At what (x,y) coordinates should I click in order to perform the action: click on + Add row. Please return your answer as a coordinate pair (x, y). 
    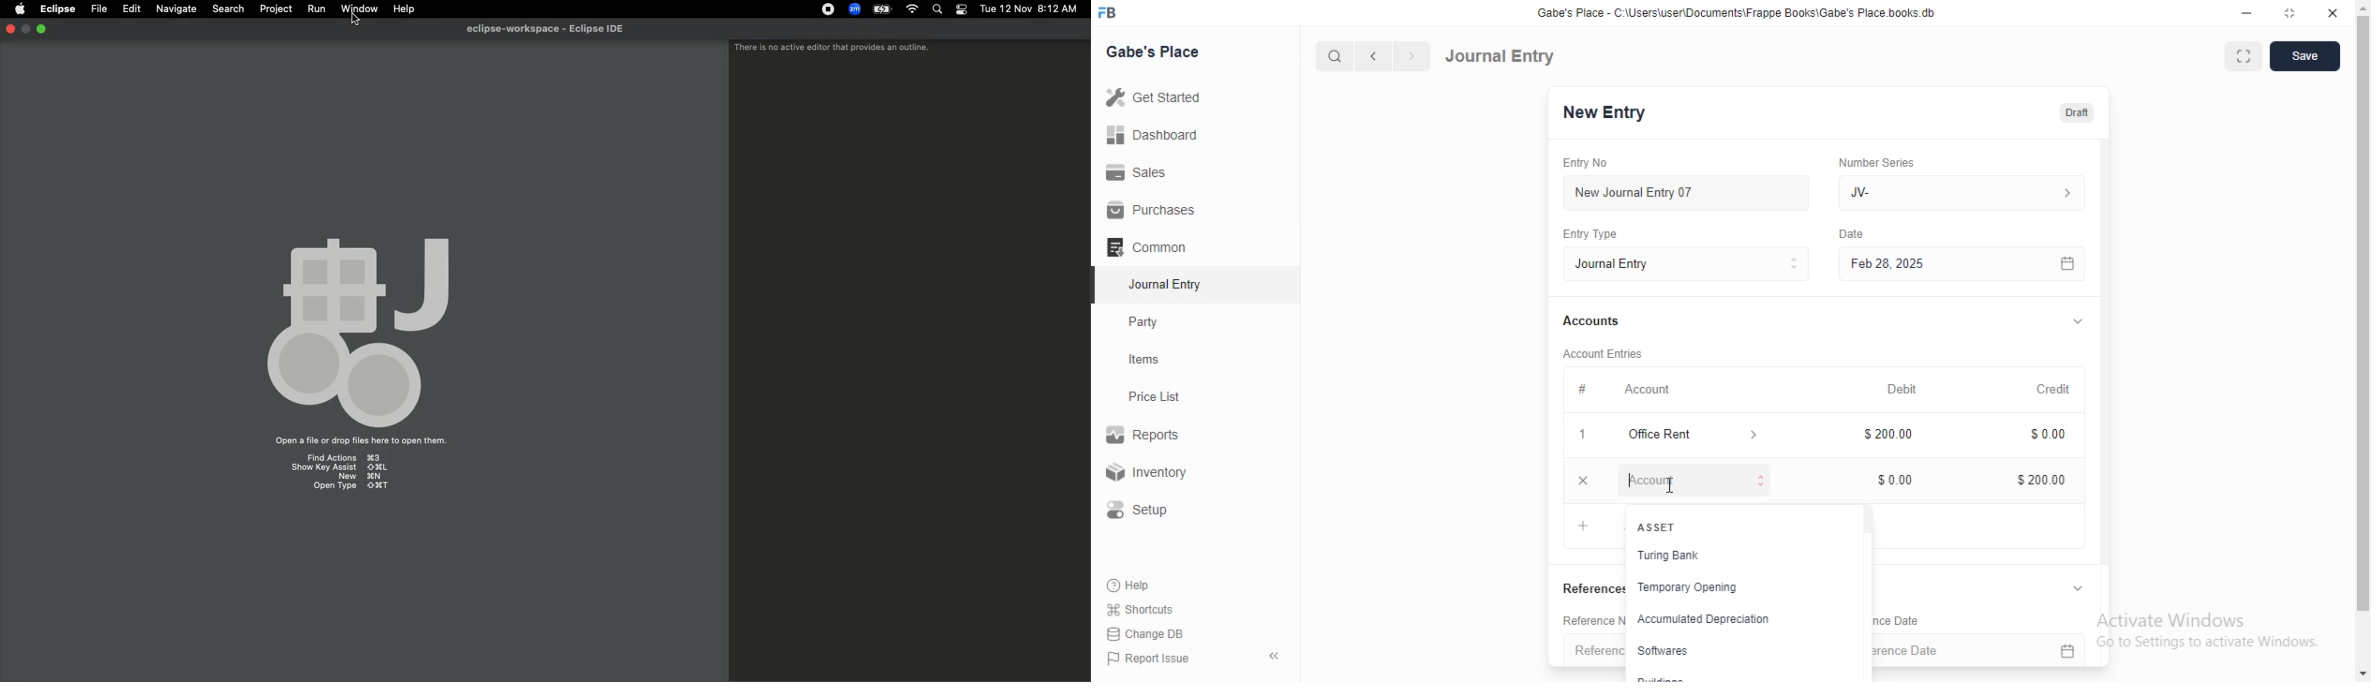
    Looking at the image, I should click on (1590, 525).